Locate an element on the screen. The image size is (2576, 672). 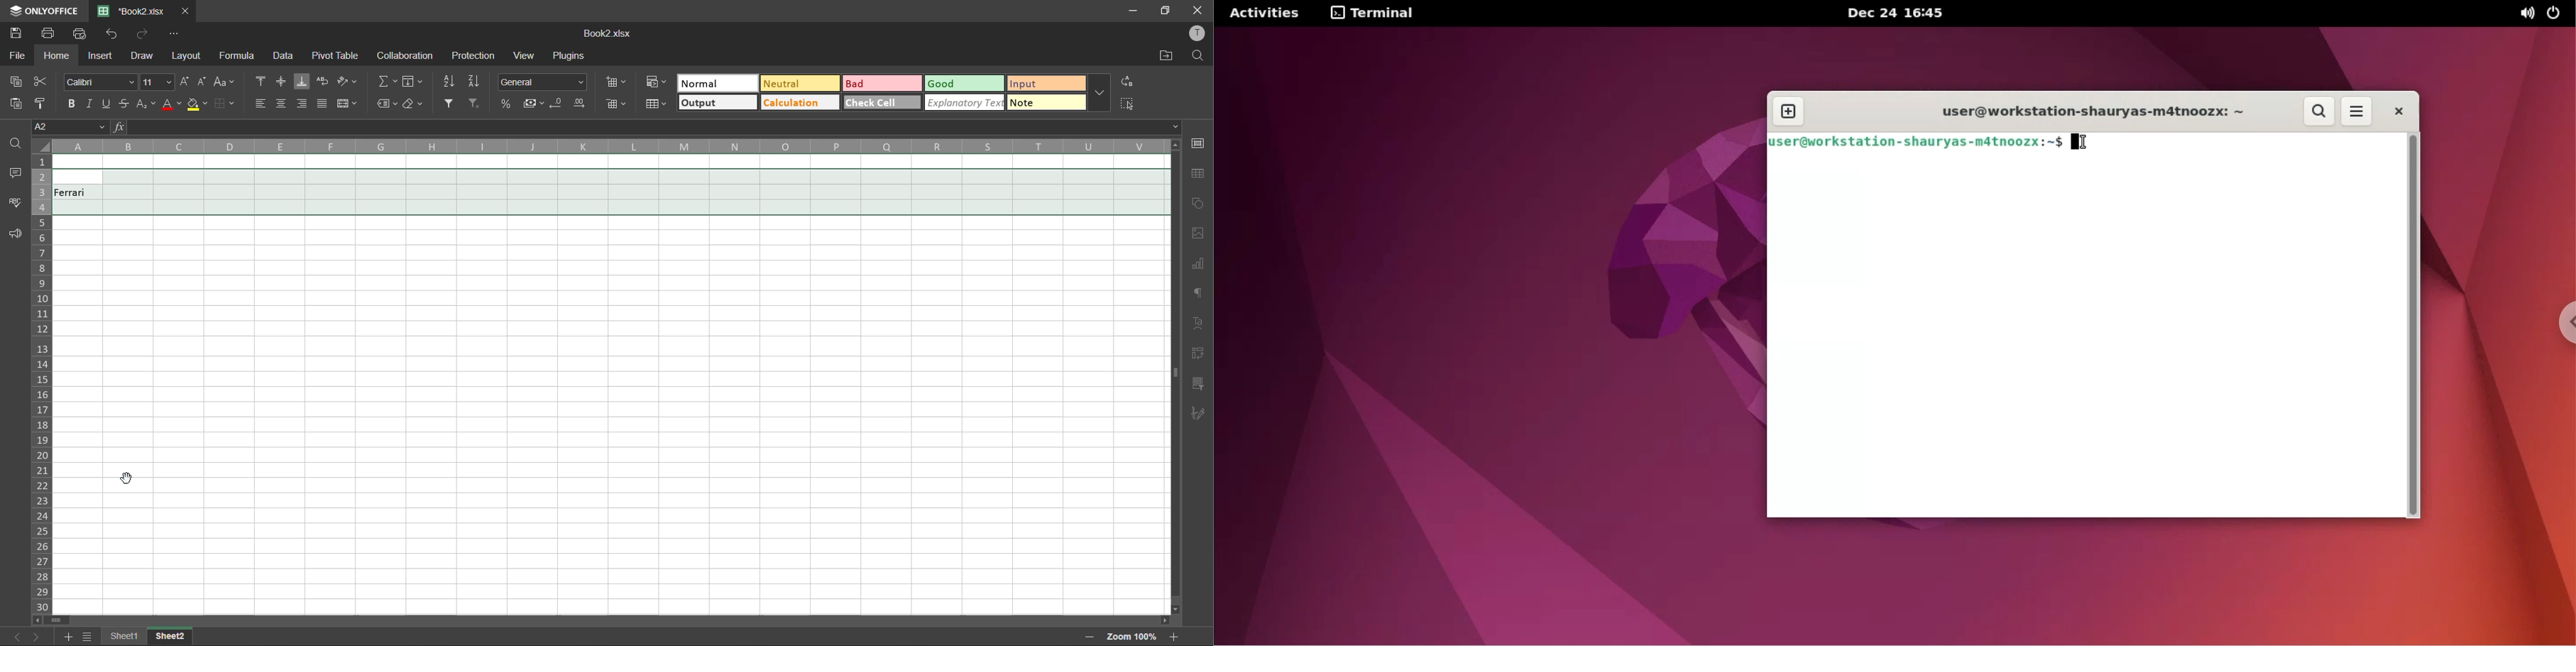
copy style is located at coordinates (45, 104).